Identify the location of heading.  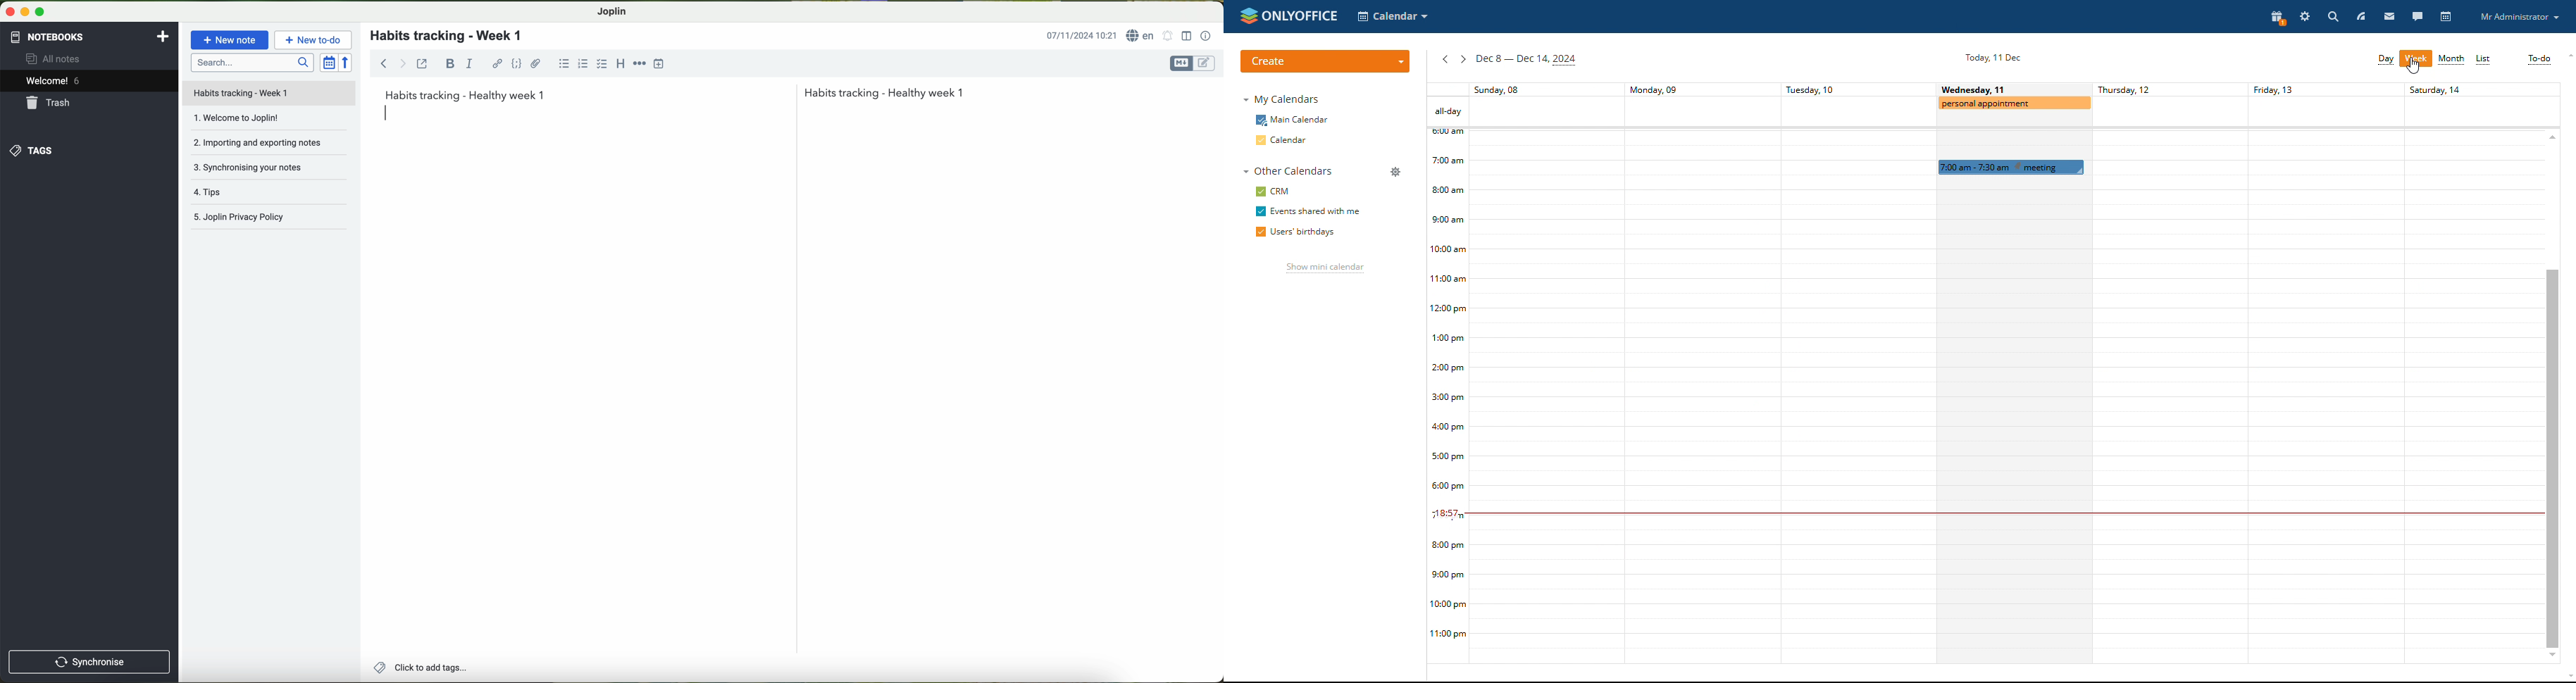
(620, 63).